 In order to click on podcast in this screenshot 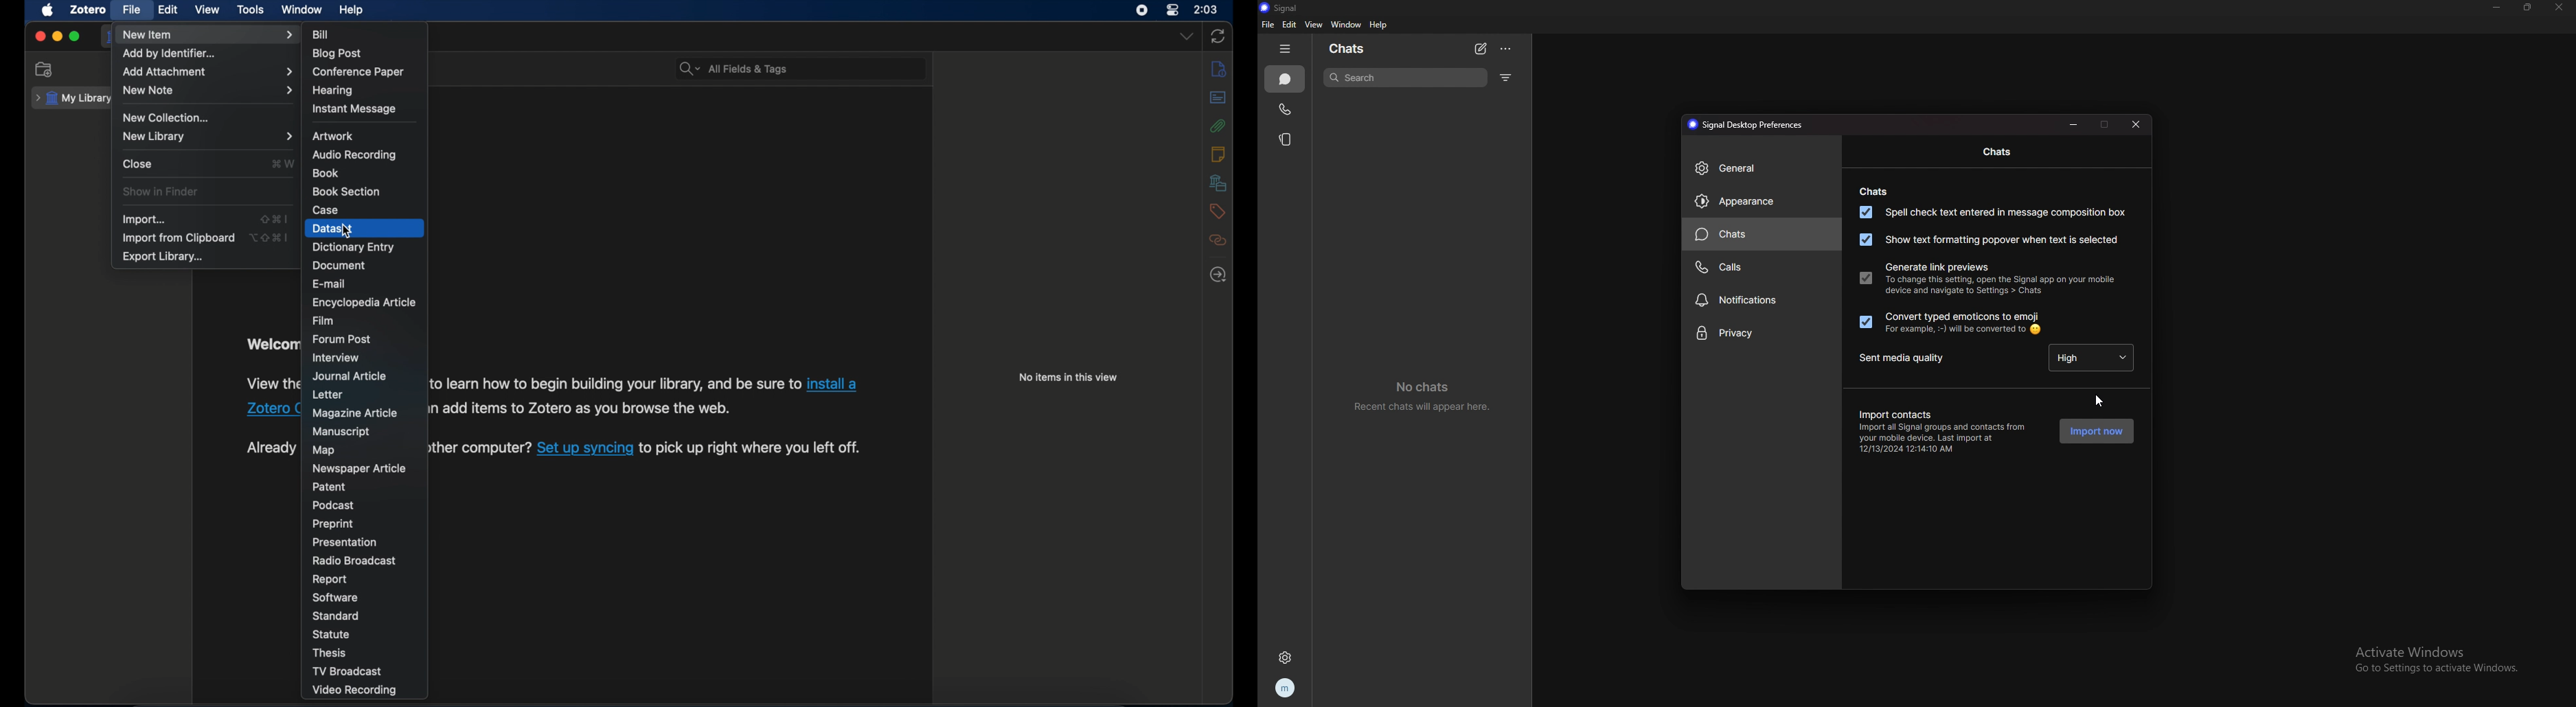, I will do `click(333, 505)`.